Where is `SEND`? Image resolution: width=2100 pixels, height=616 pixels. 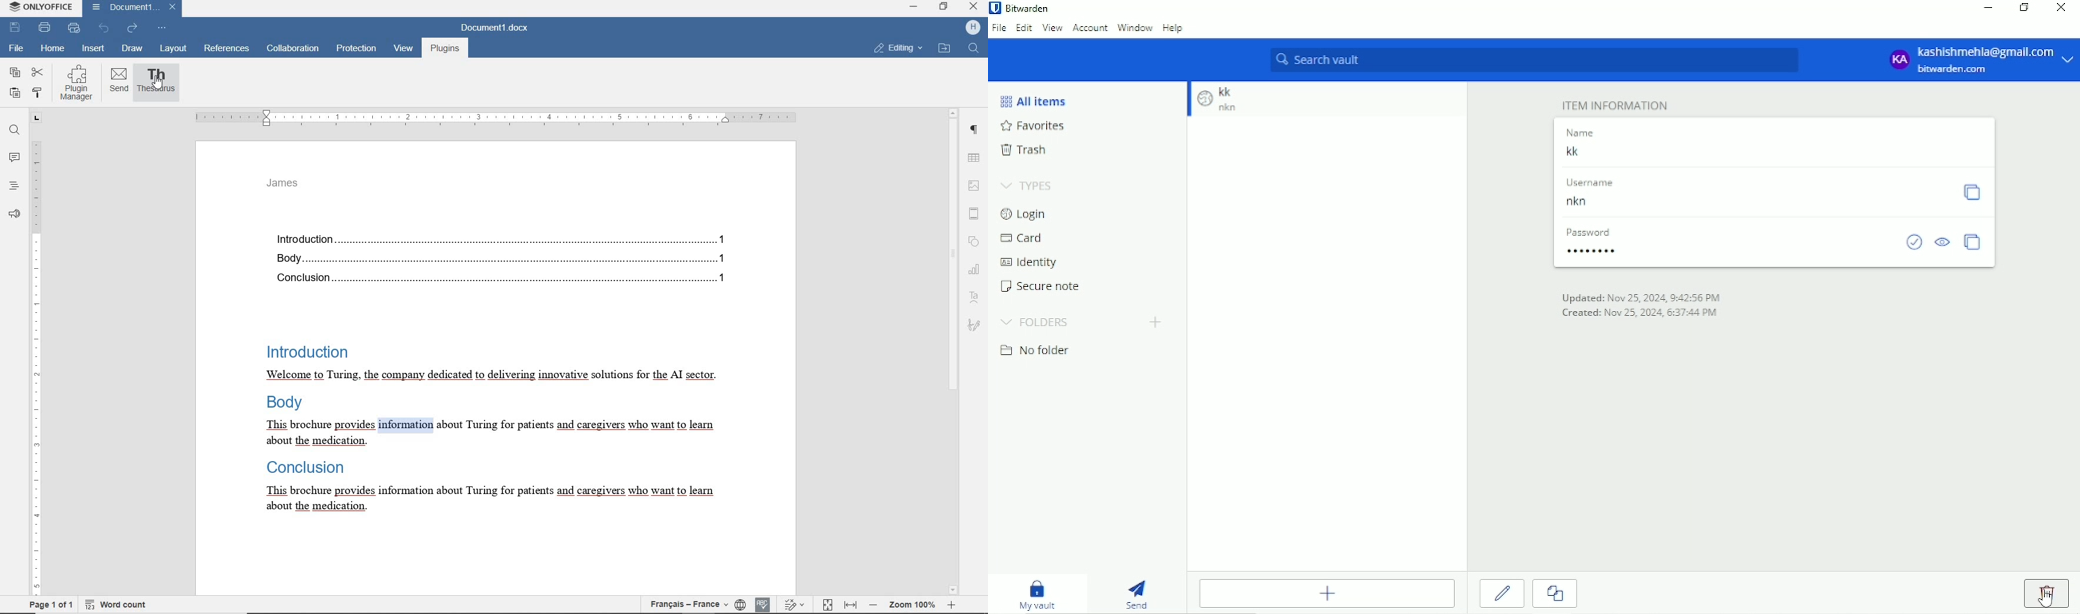
SEND is located at coordinates (119, 82).